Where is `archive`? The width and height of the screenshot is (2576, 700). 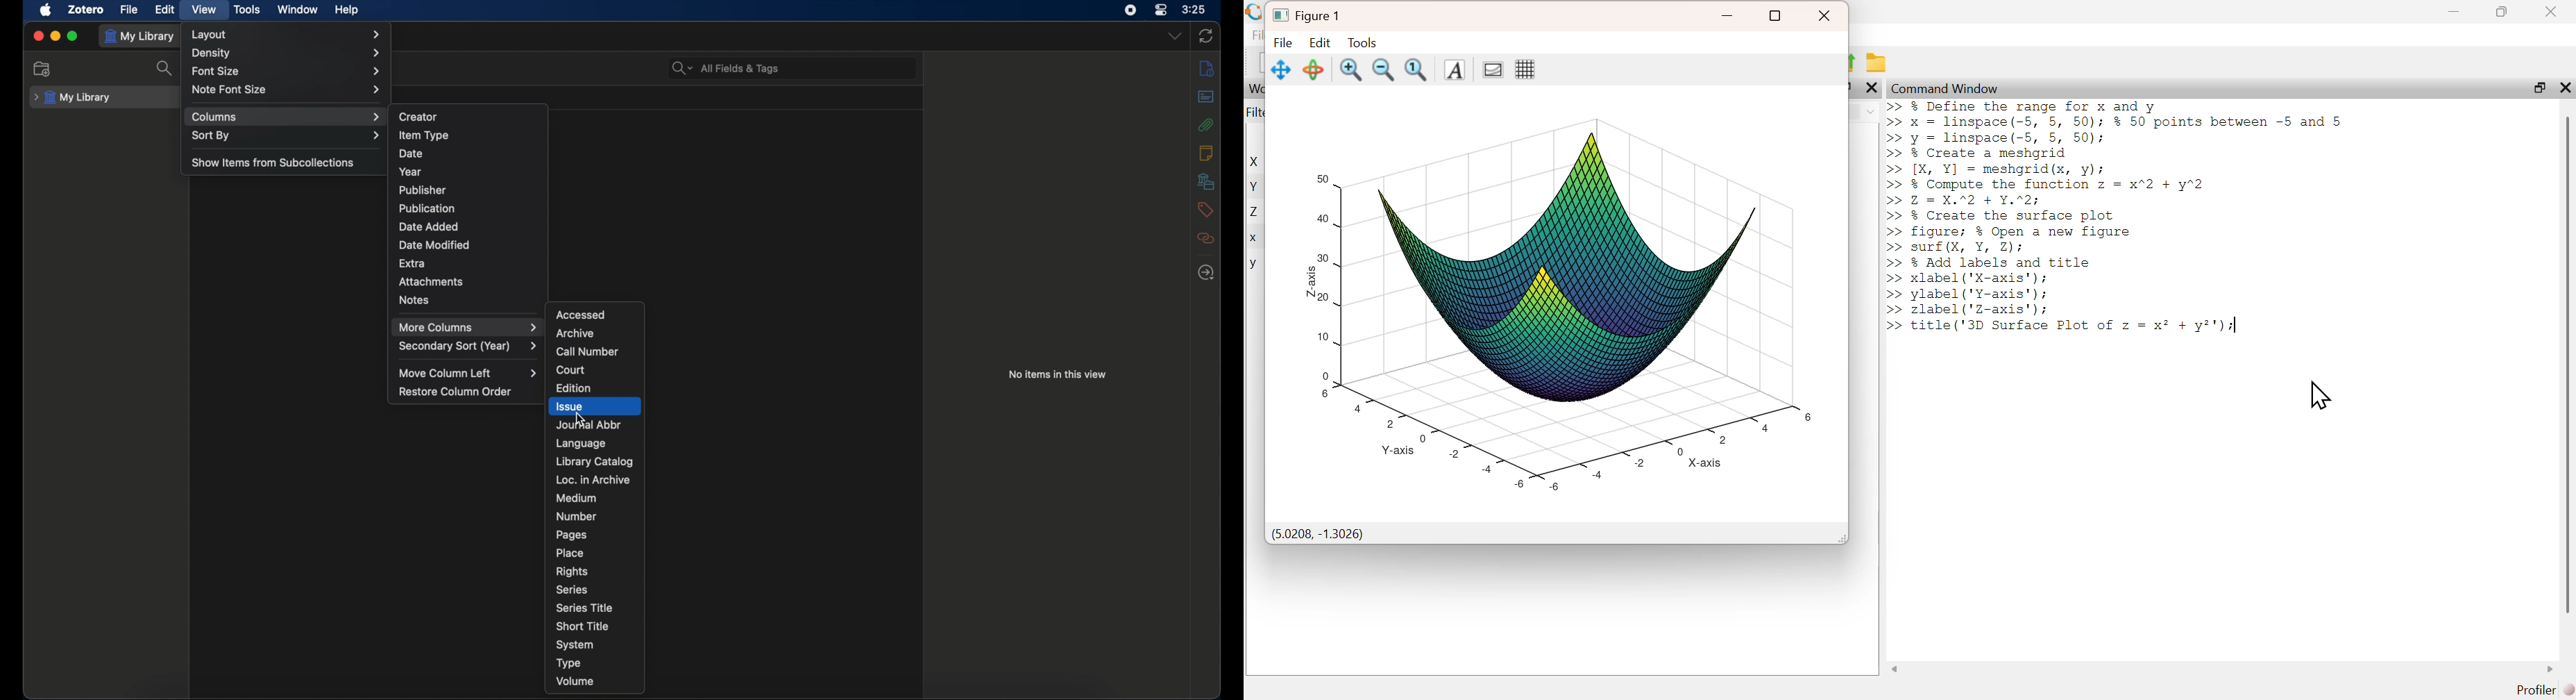 archive is located at coordinates (576, 334).